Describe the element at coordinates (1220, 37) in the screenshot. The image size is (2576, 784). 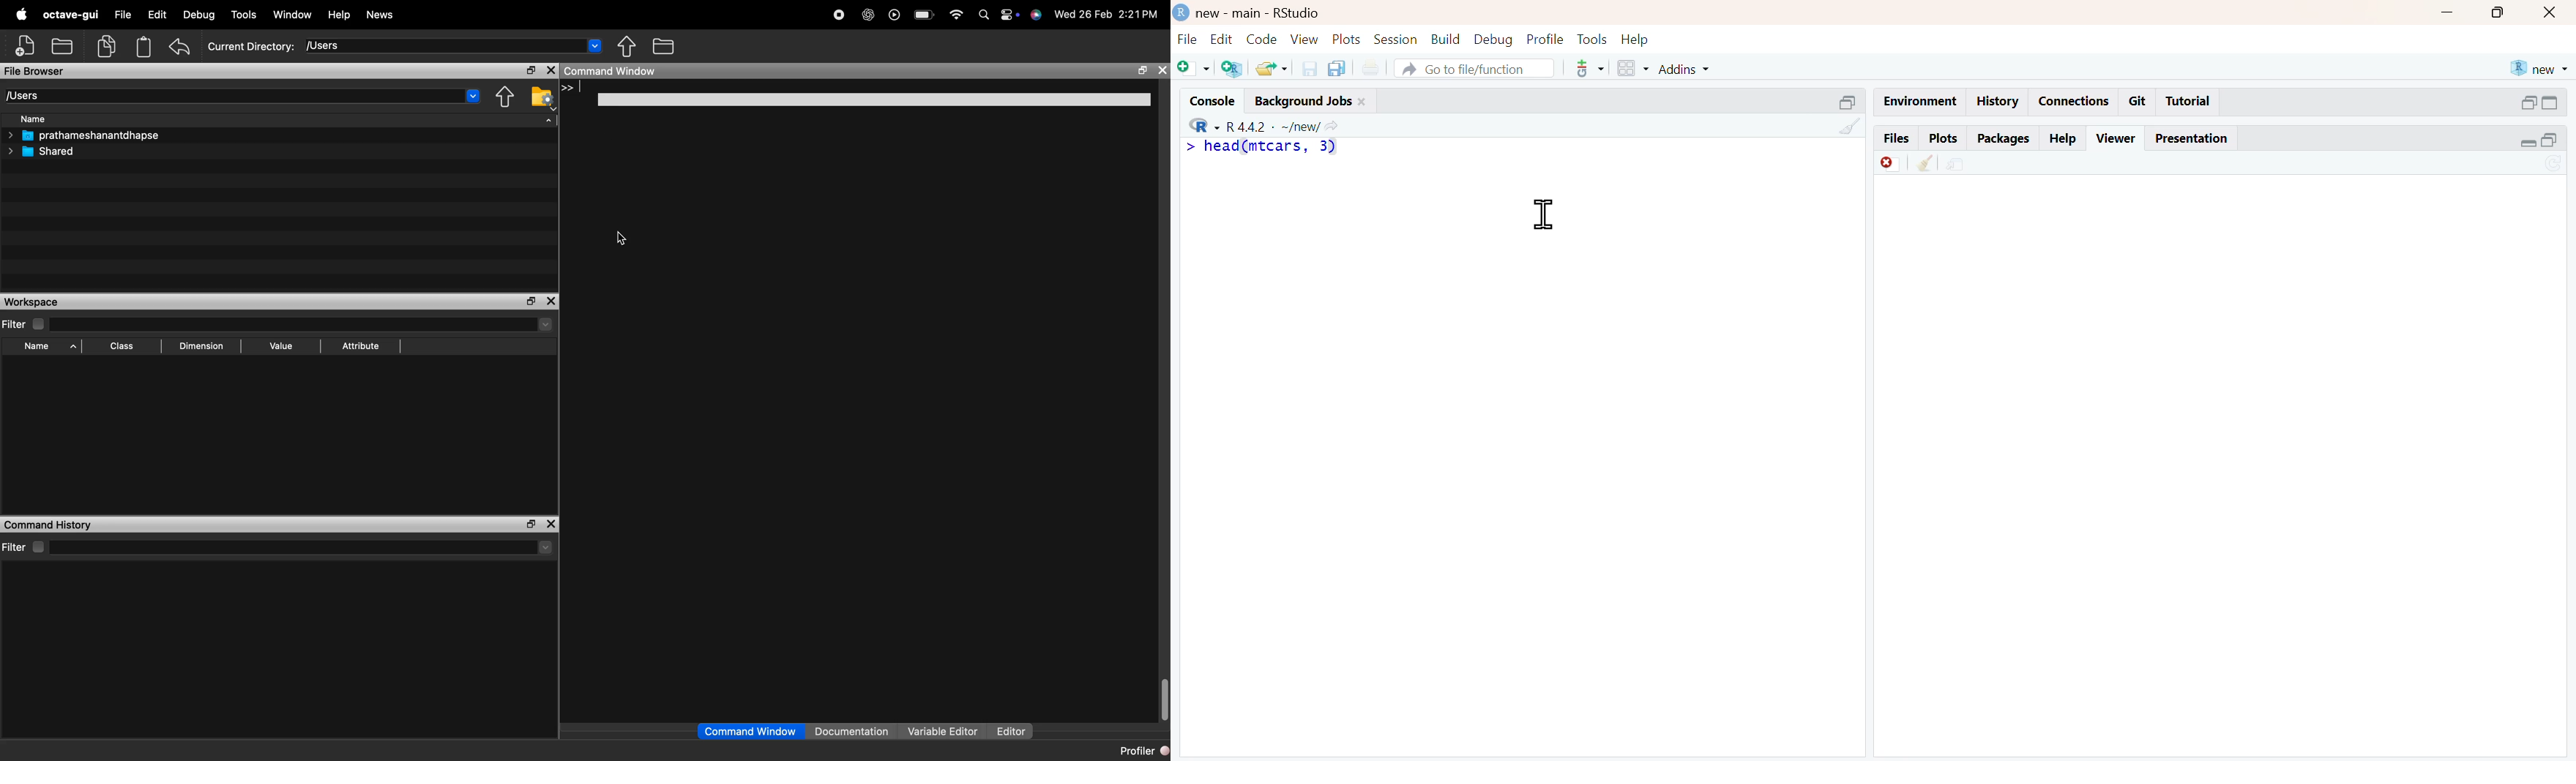
I see `Edit` at that location.